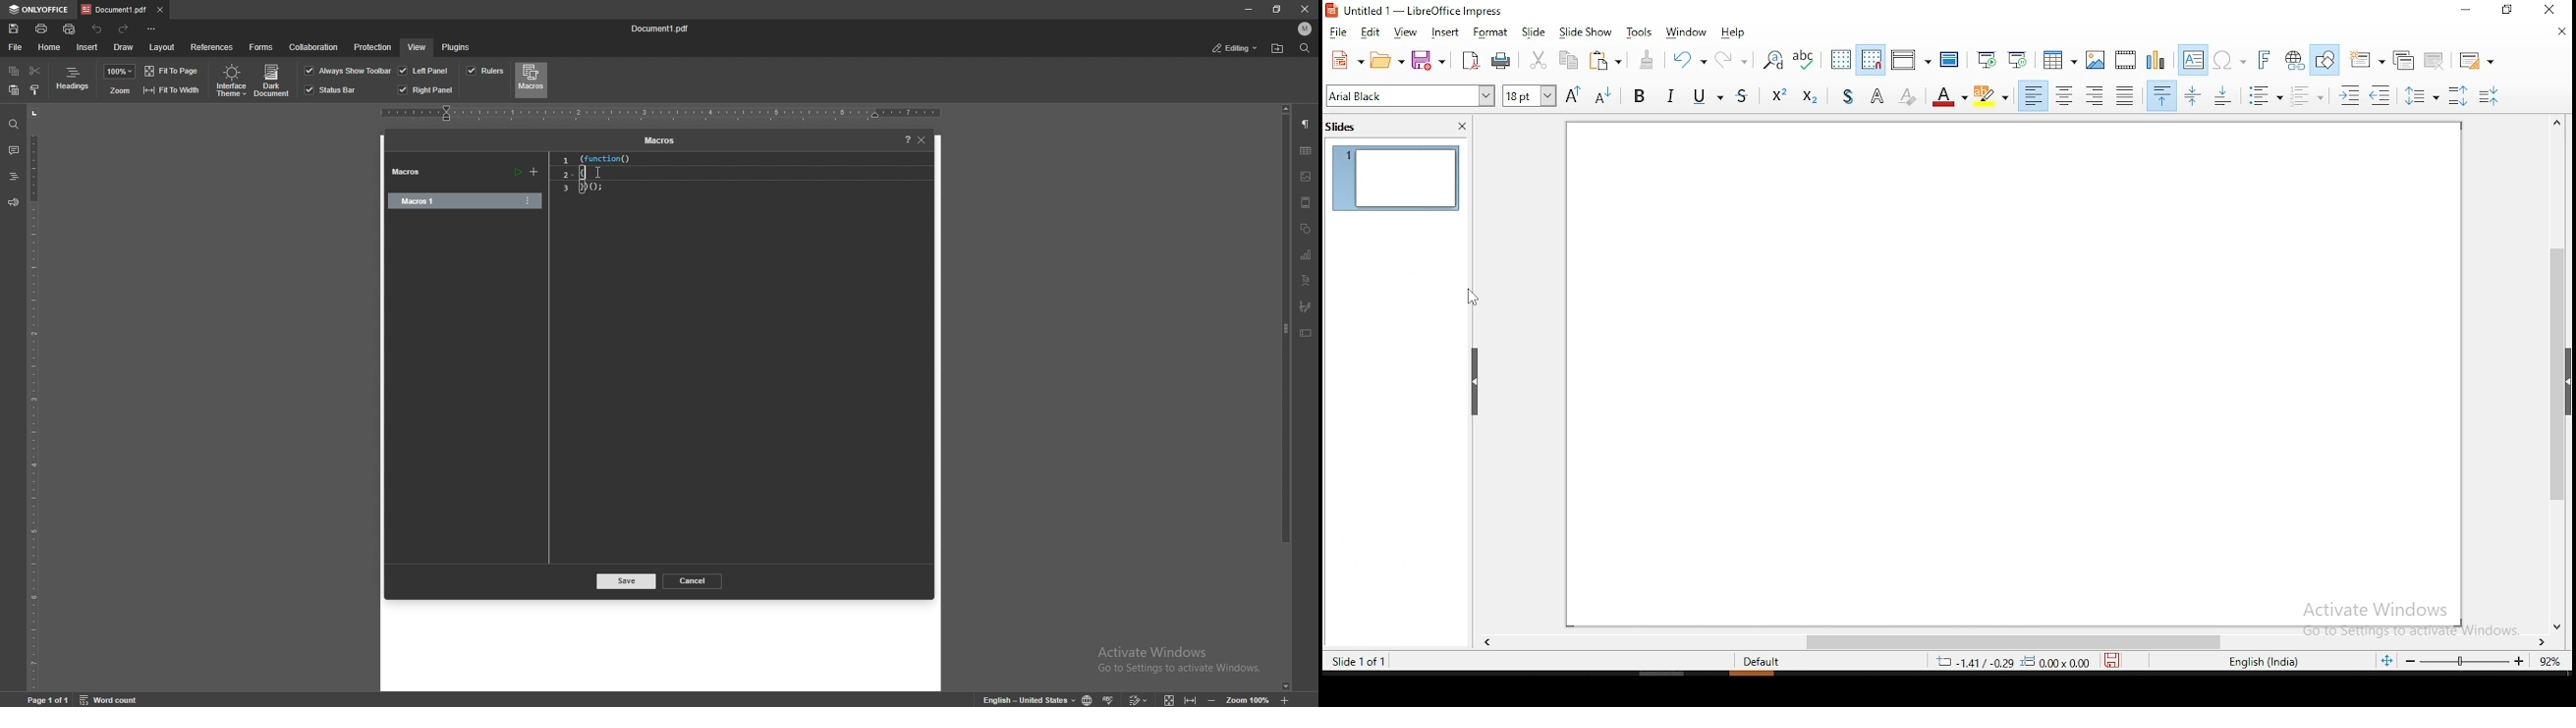  I want to click on justified, so click(2123, 95).